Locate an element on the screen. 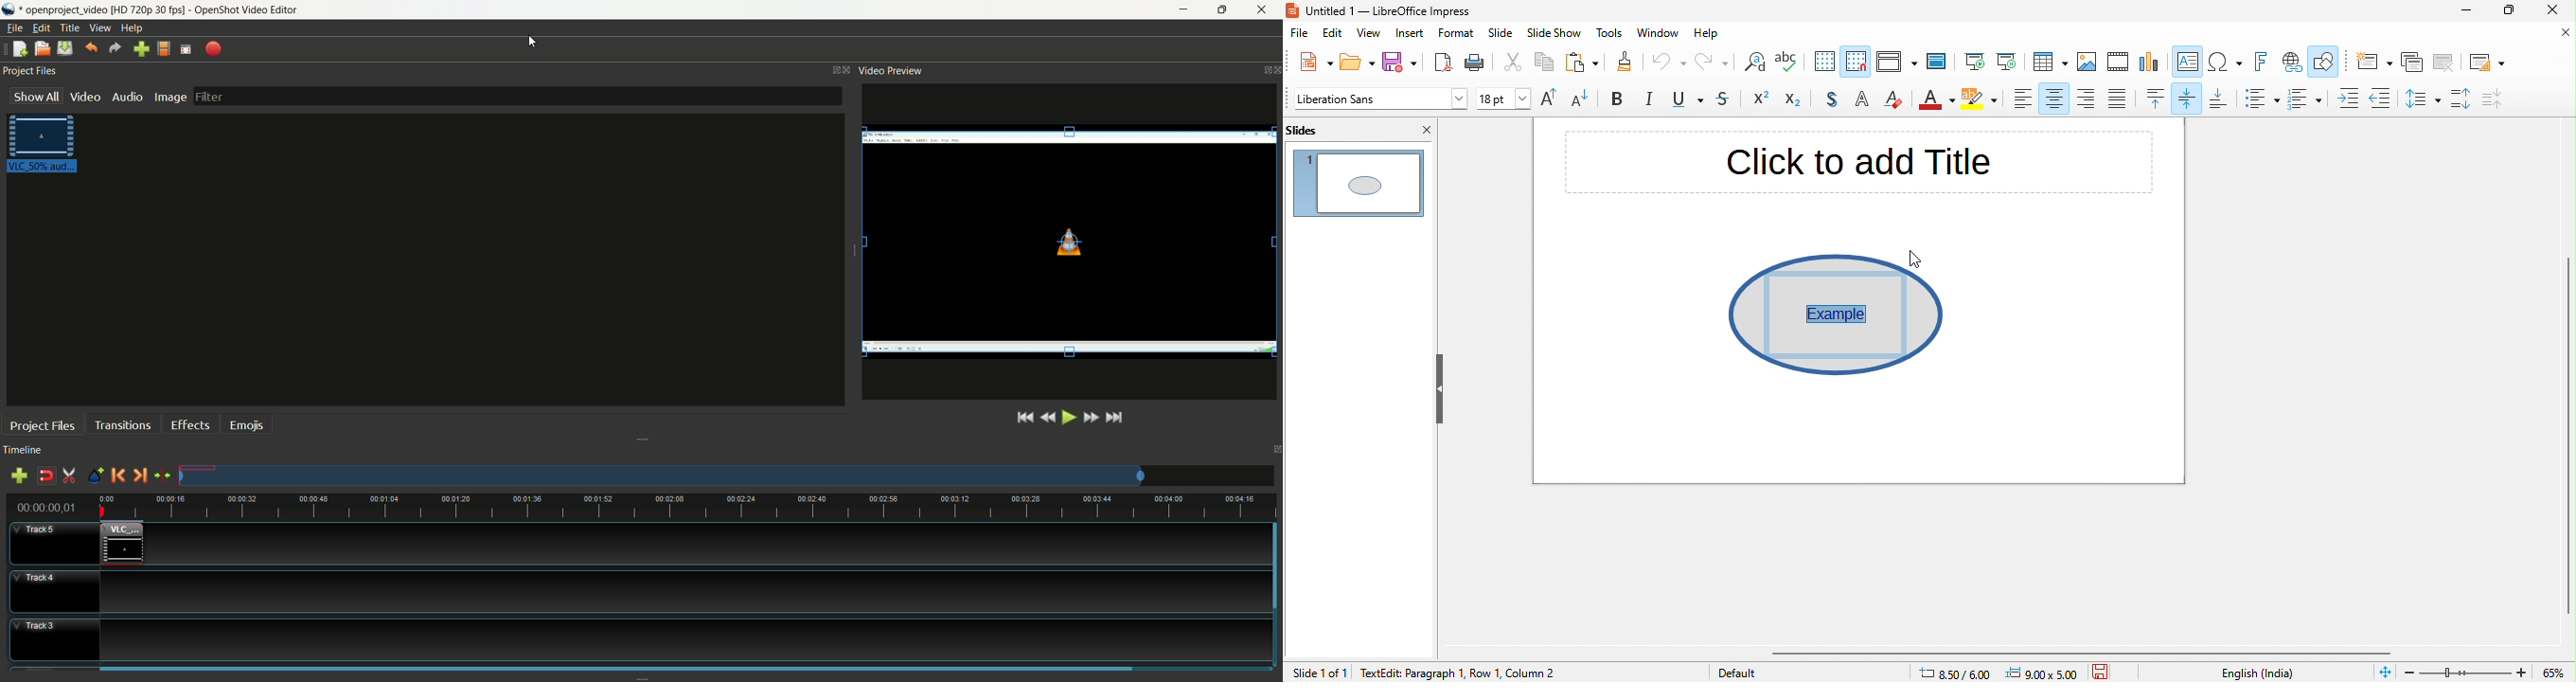 The width and height of the screenshot is (2576, 700). new is located at coordinates (1309, 62).